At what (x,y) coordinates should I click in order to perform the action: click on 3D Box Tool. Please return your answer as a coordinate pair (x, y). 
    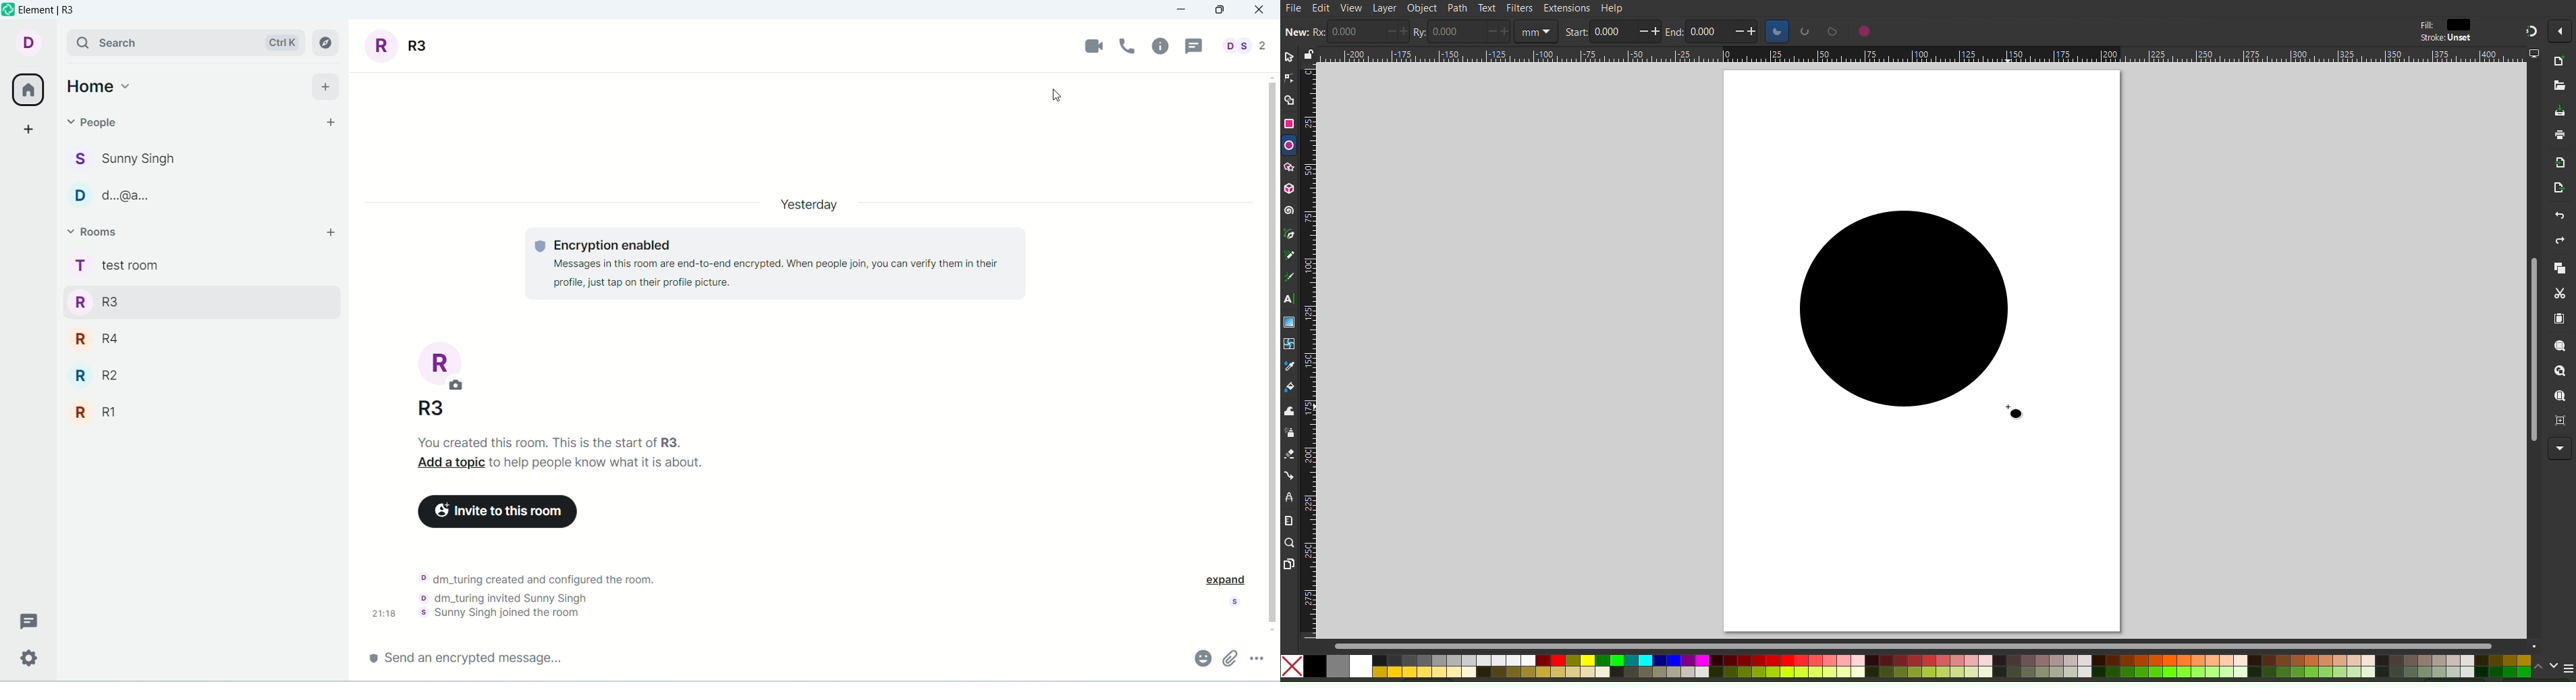
    Looking at the image, I should click on (1289, 188).